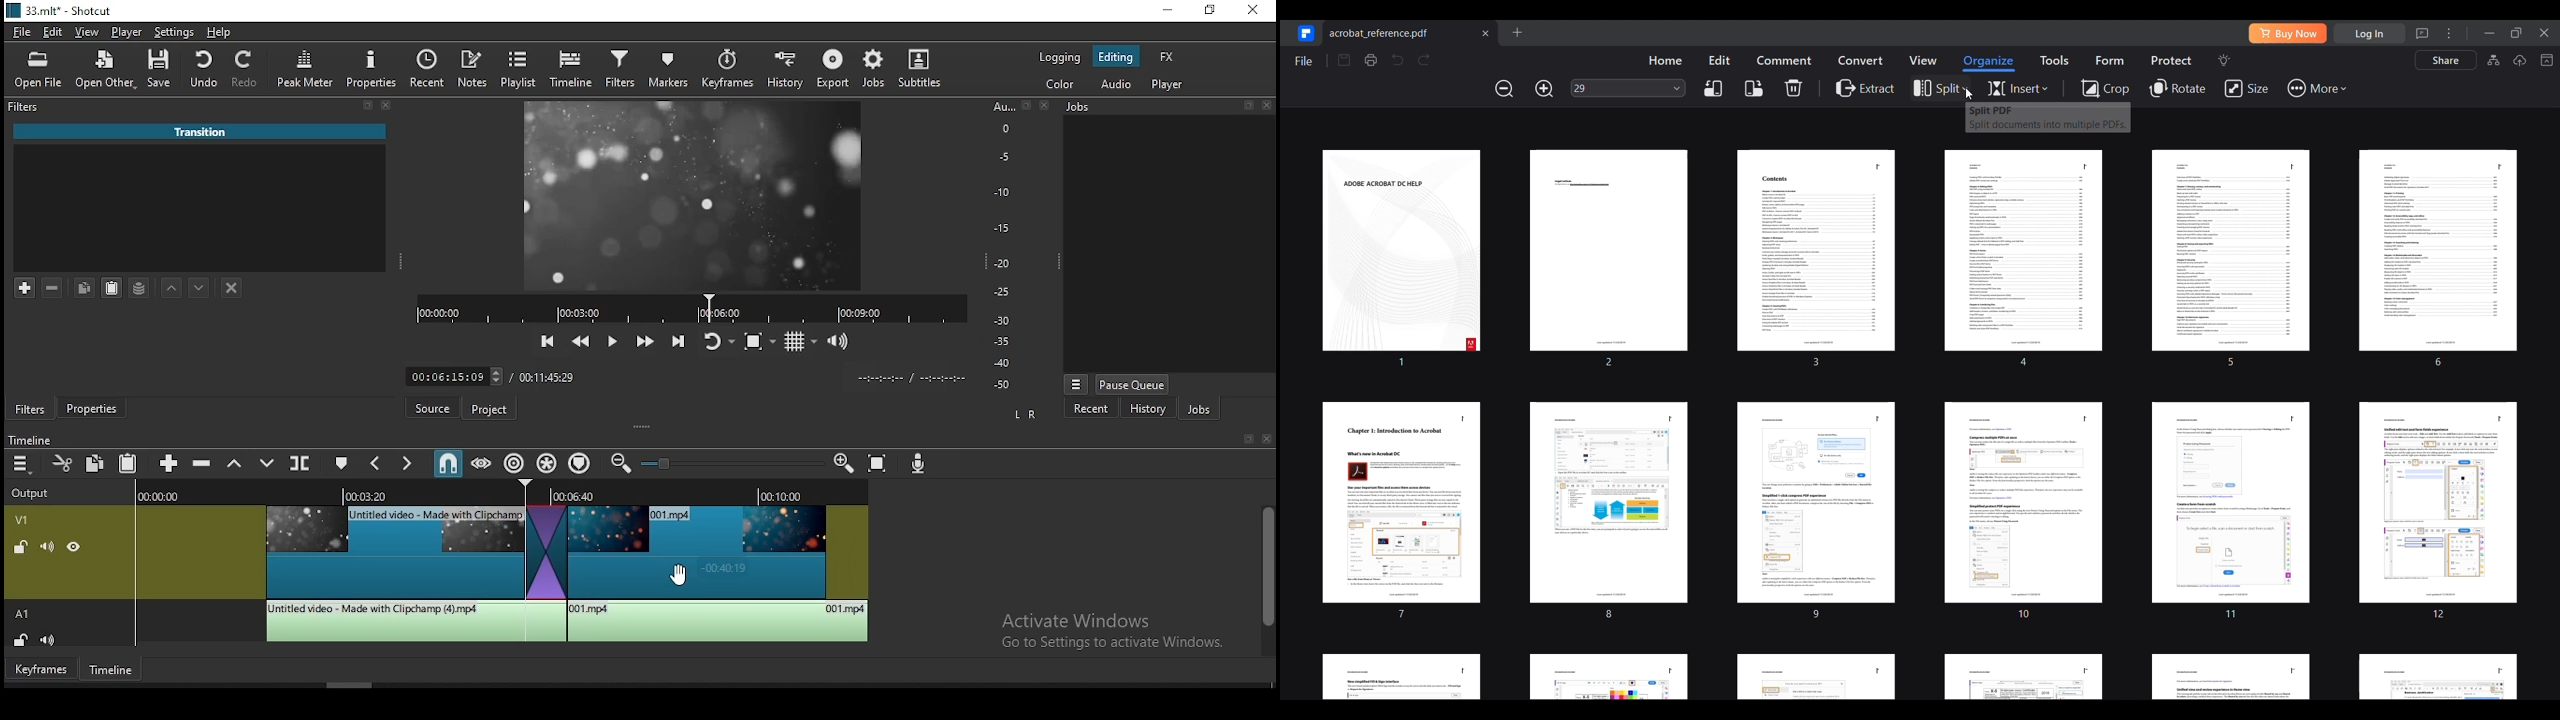 This screenshot has height=728, width=2576. What do you see at coordinates (52, 640) in the screenshot?
I see `(un)mute` at bounding box center [52, 640].